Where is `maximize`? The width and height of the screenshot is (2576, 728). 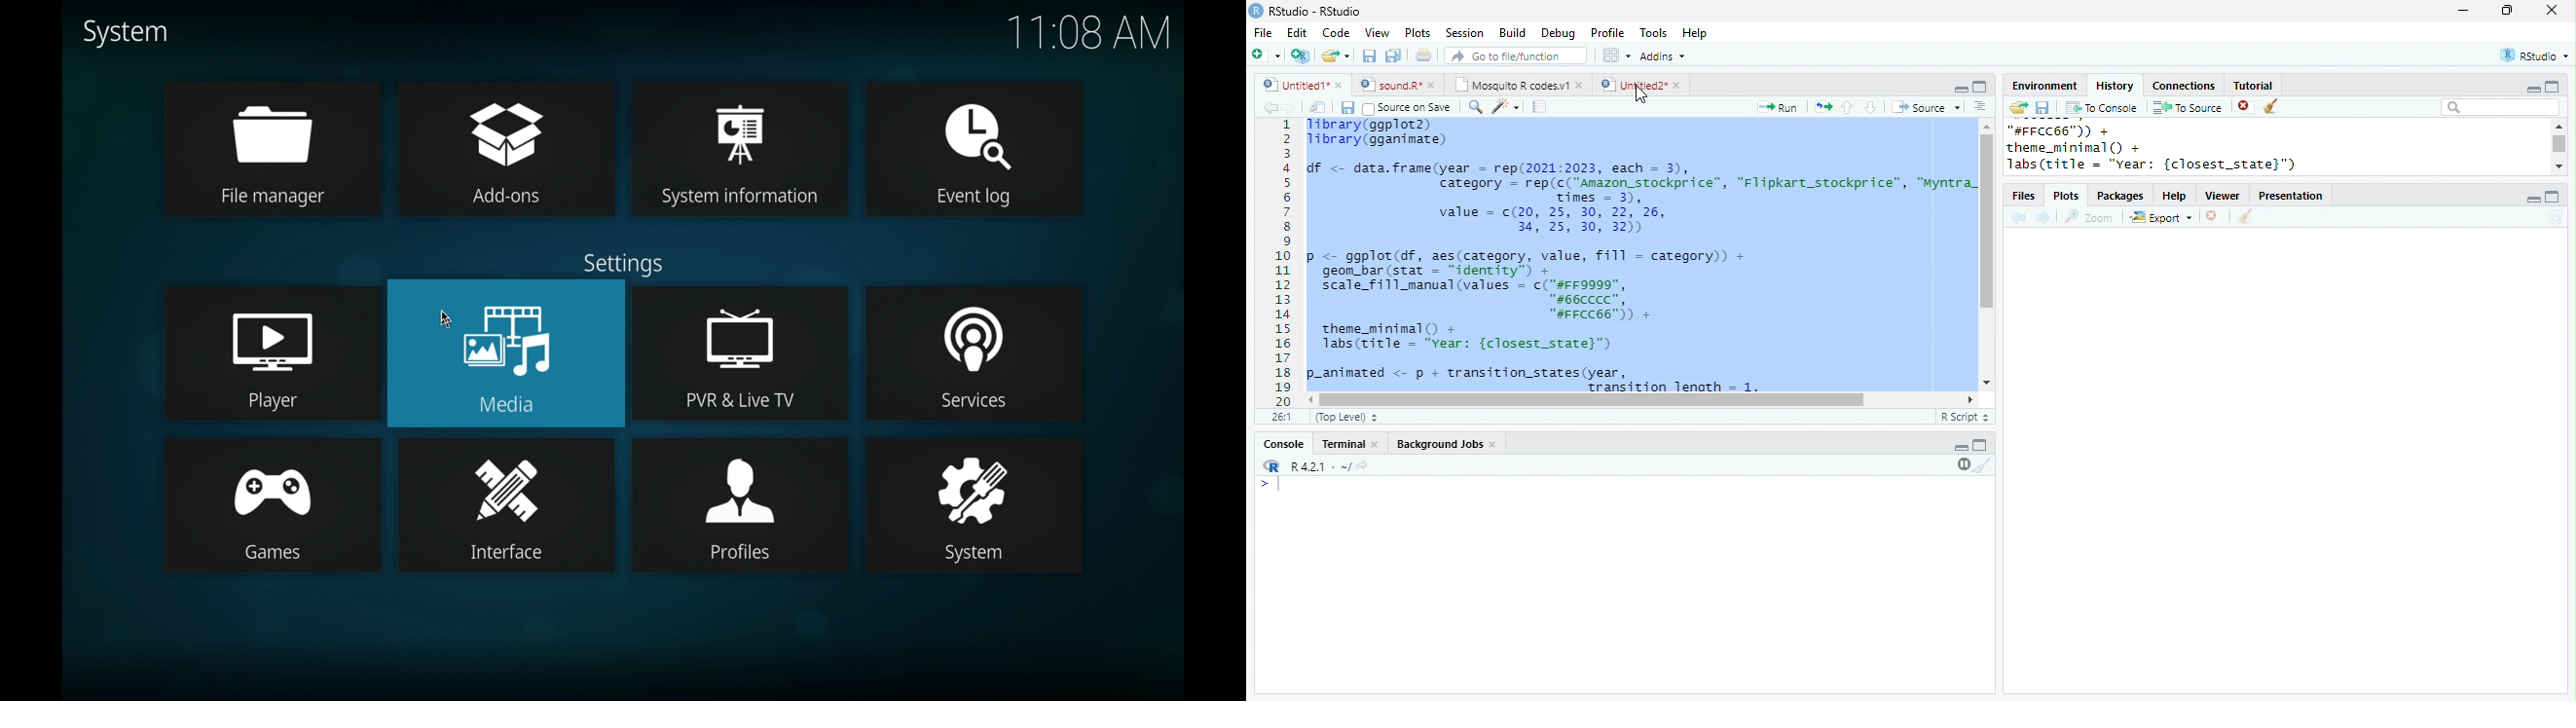 maximize is located at coordinates (2553, 86).